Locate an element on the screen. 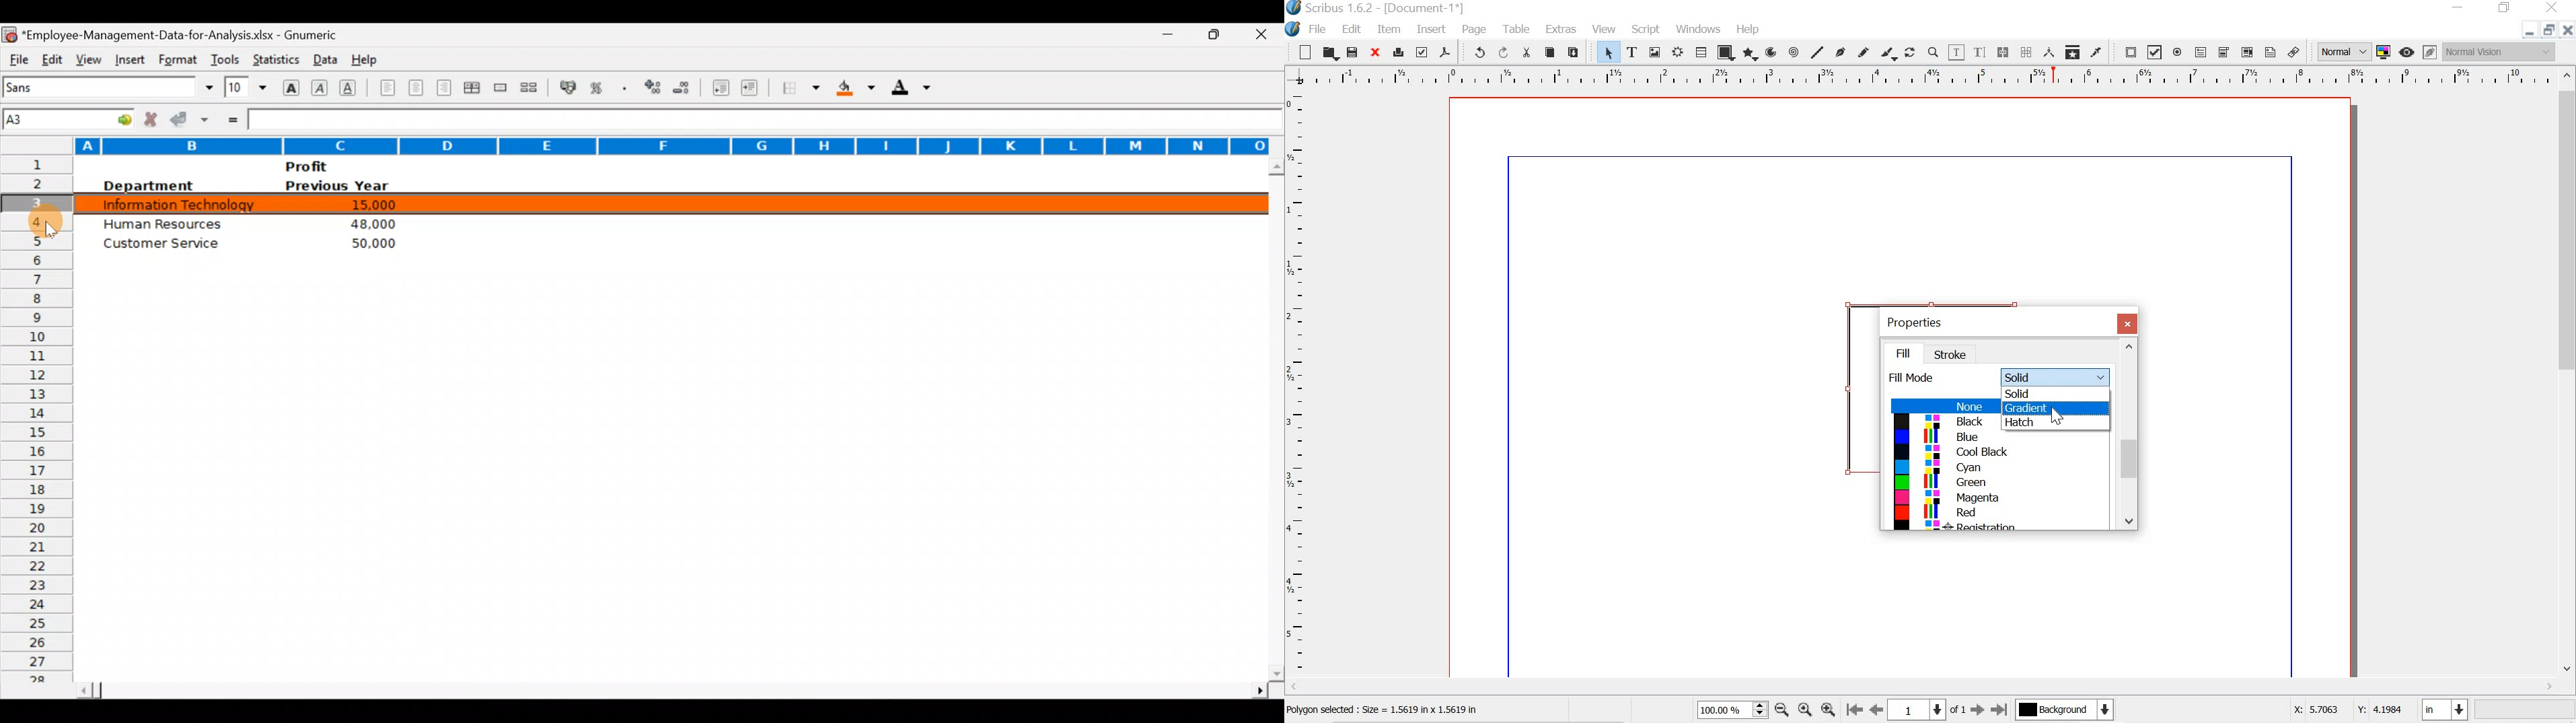 This screenshot has width=2576, height=728. insert is located at coordinates (1430, 30).